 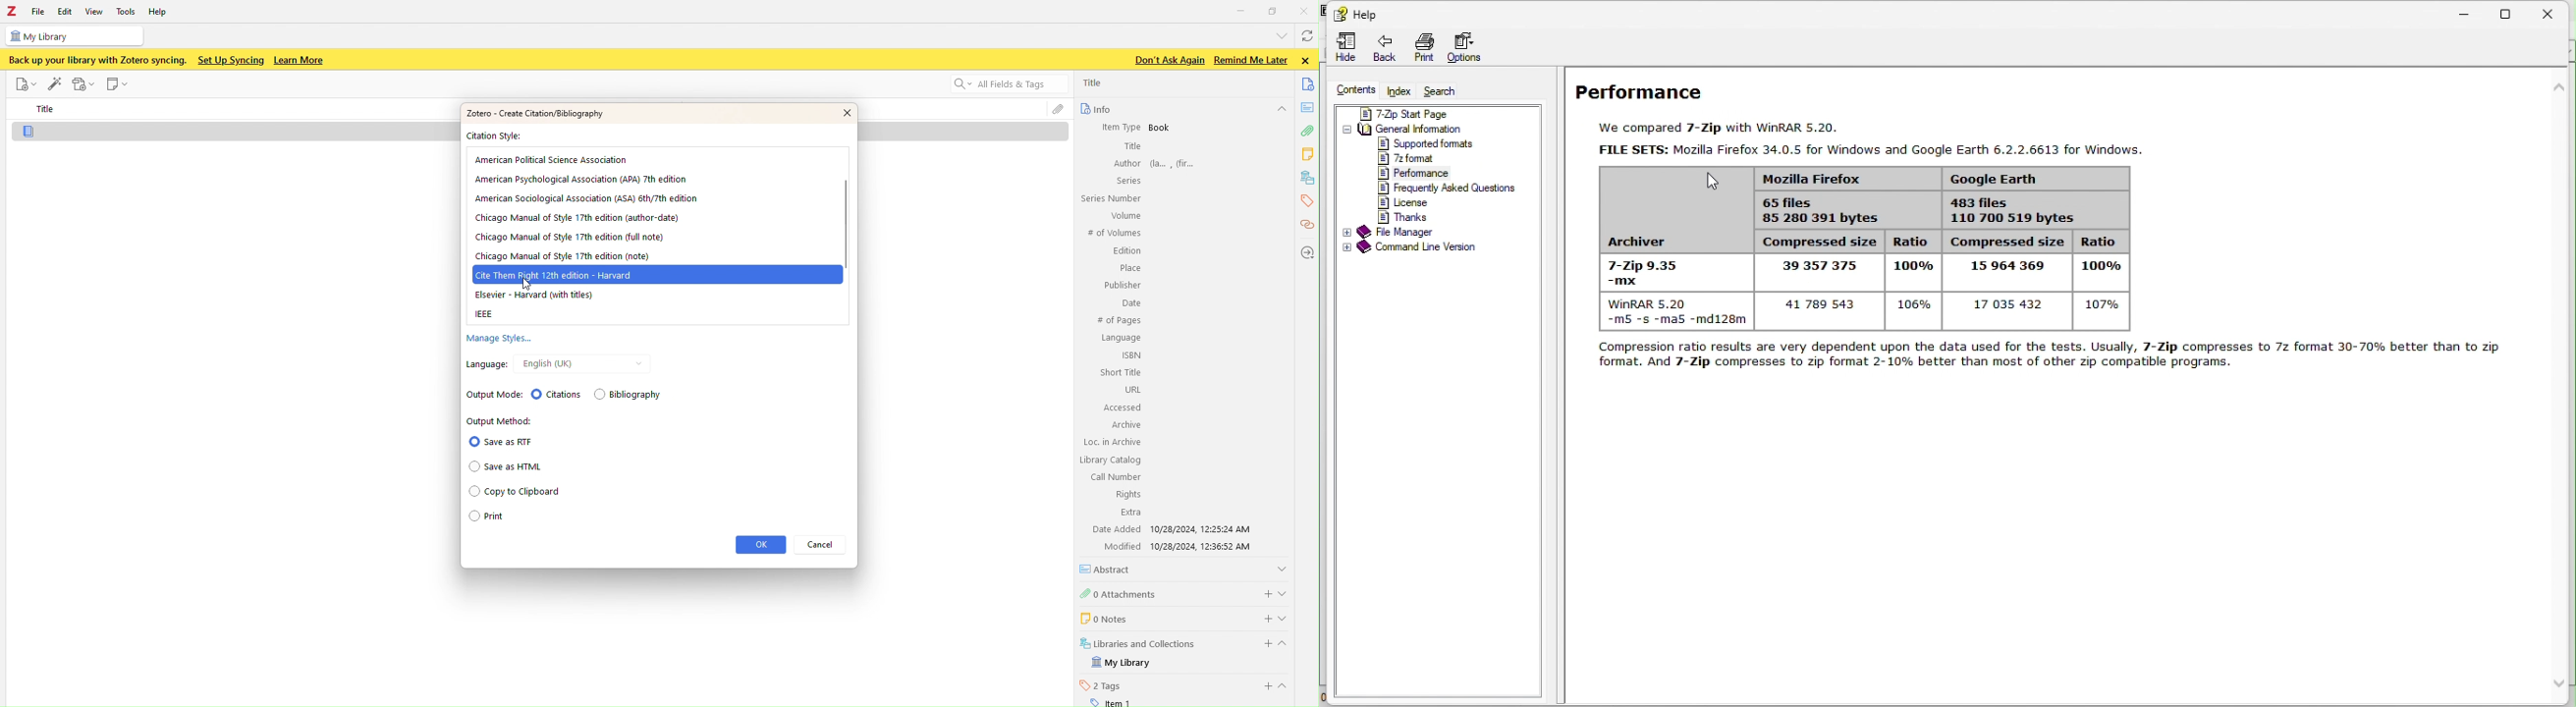 I want to click on add, so click(x=1266, y=686).